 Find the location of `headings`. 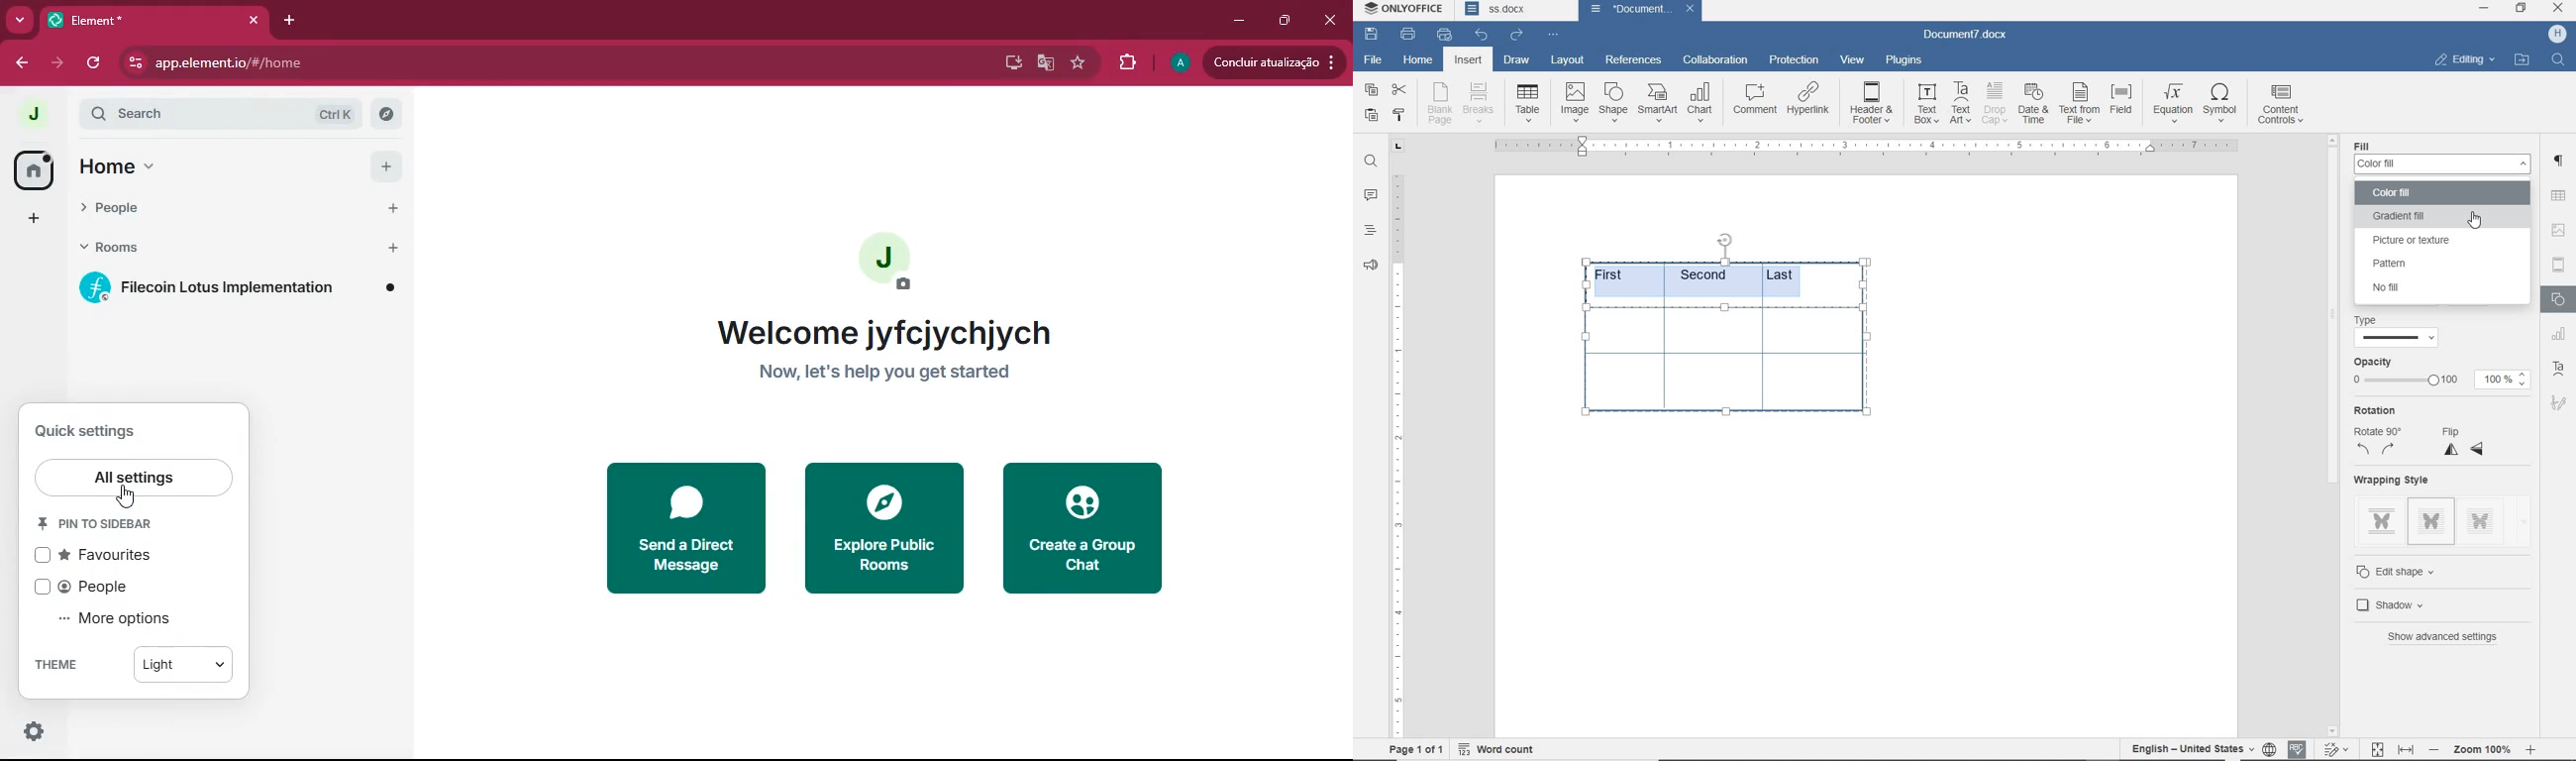

headings is located at coordinates (1370, 232).